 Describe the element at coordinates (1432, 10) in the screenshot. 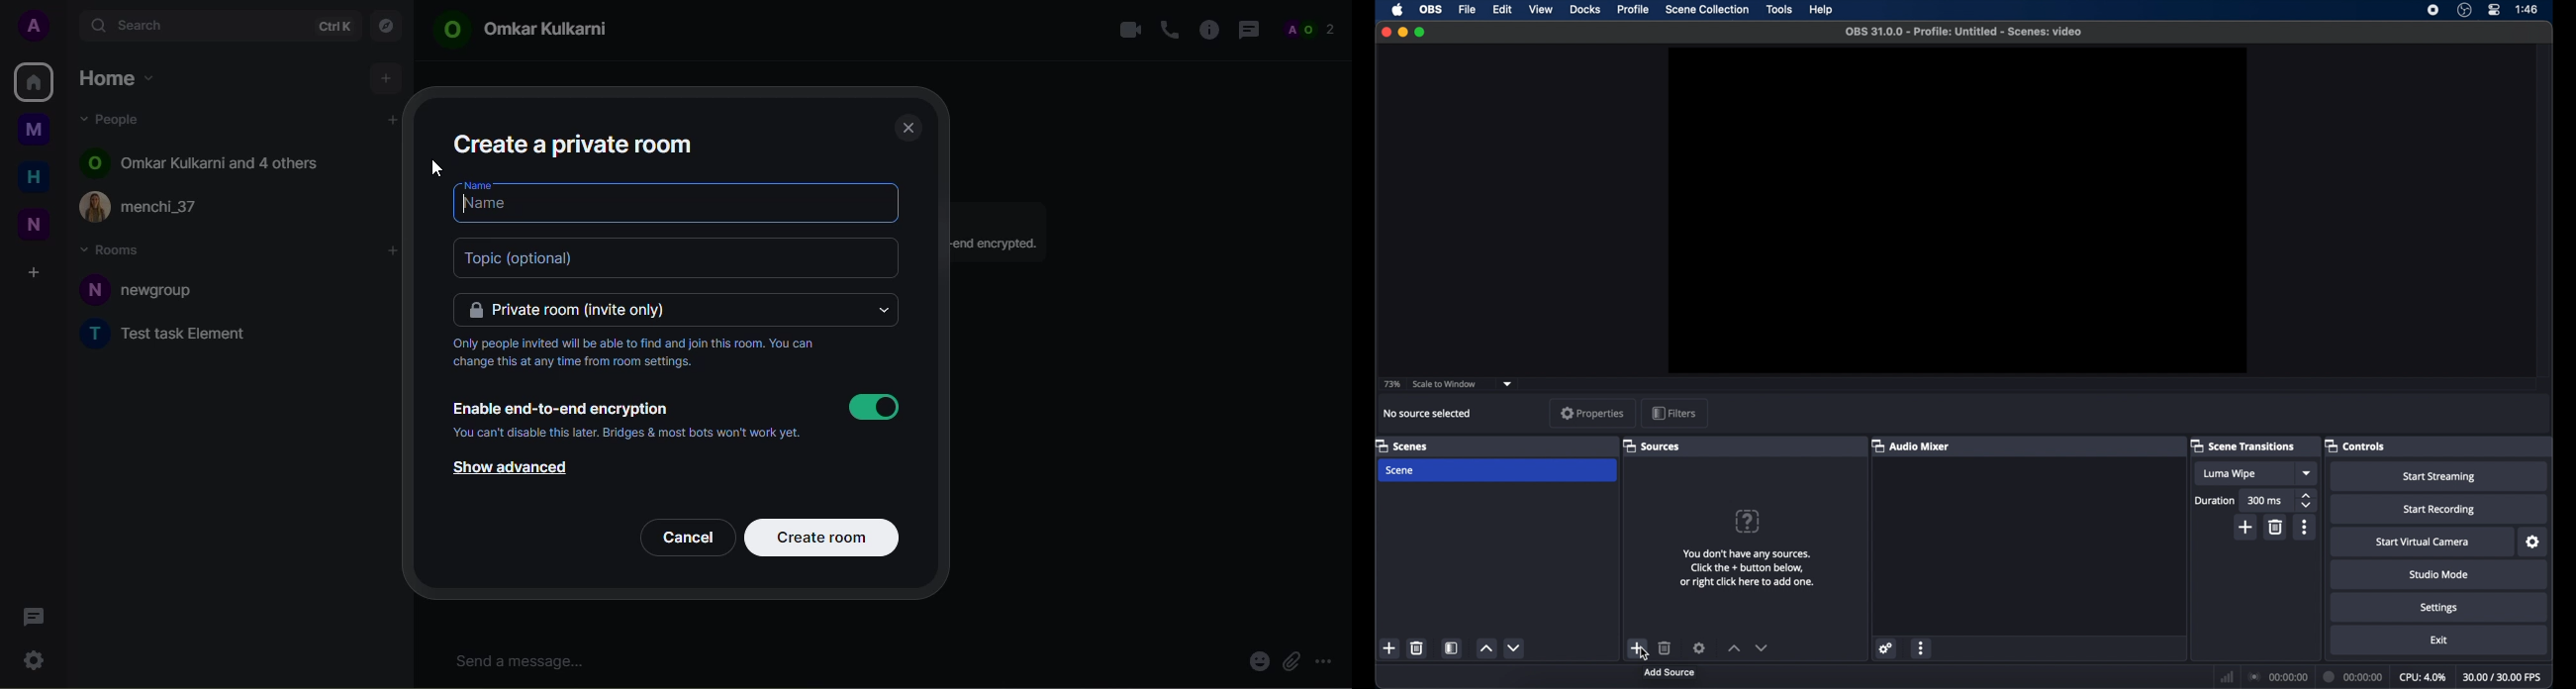

I see `obs` at that location.